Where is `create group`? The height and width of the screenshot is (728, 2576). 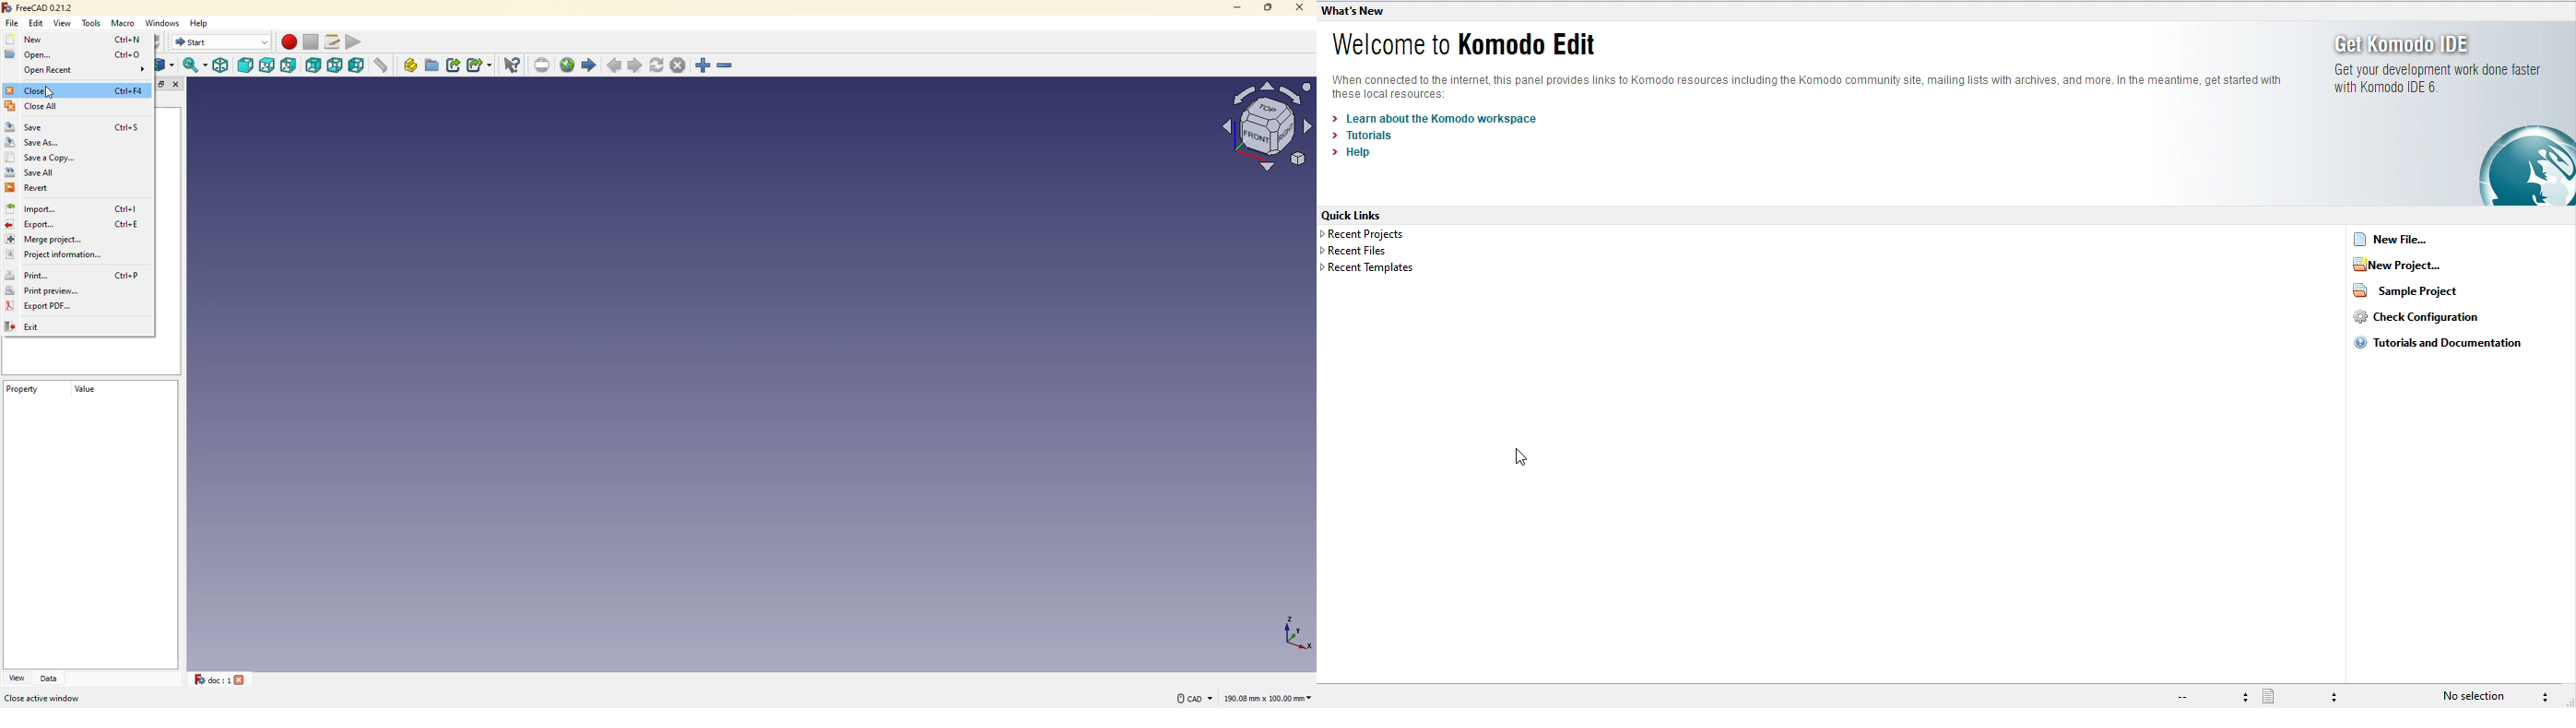 create group is located at coordinates (433, 64).